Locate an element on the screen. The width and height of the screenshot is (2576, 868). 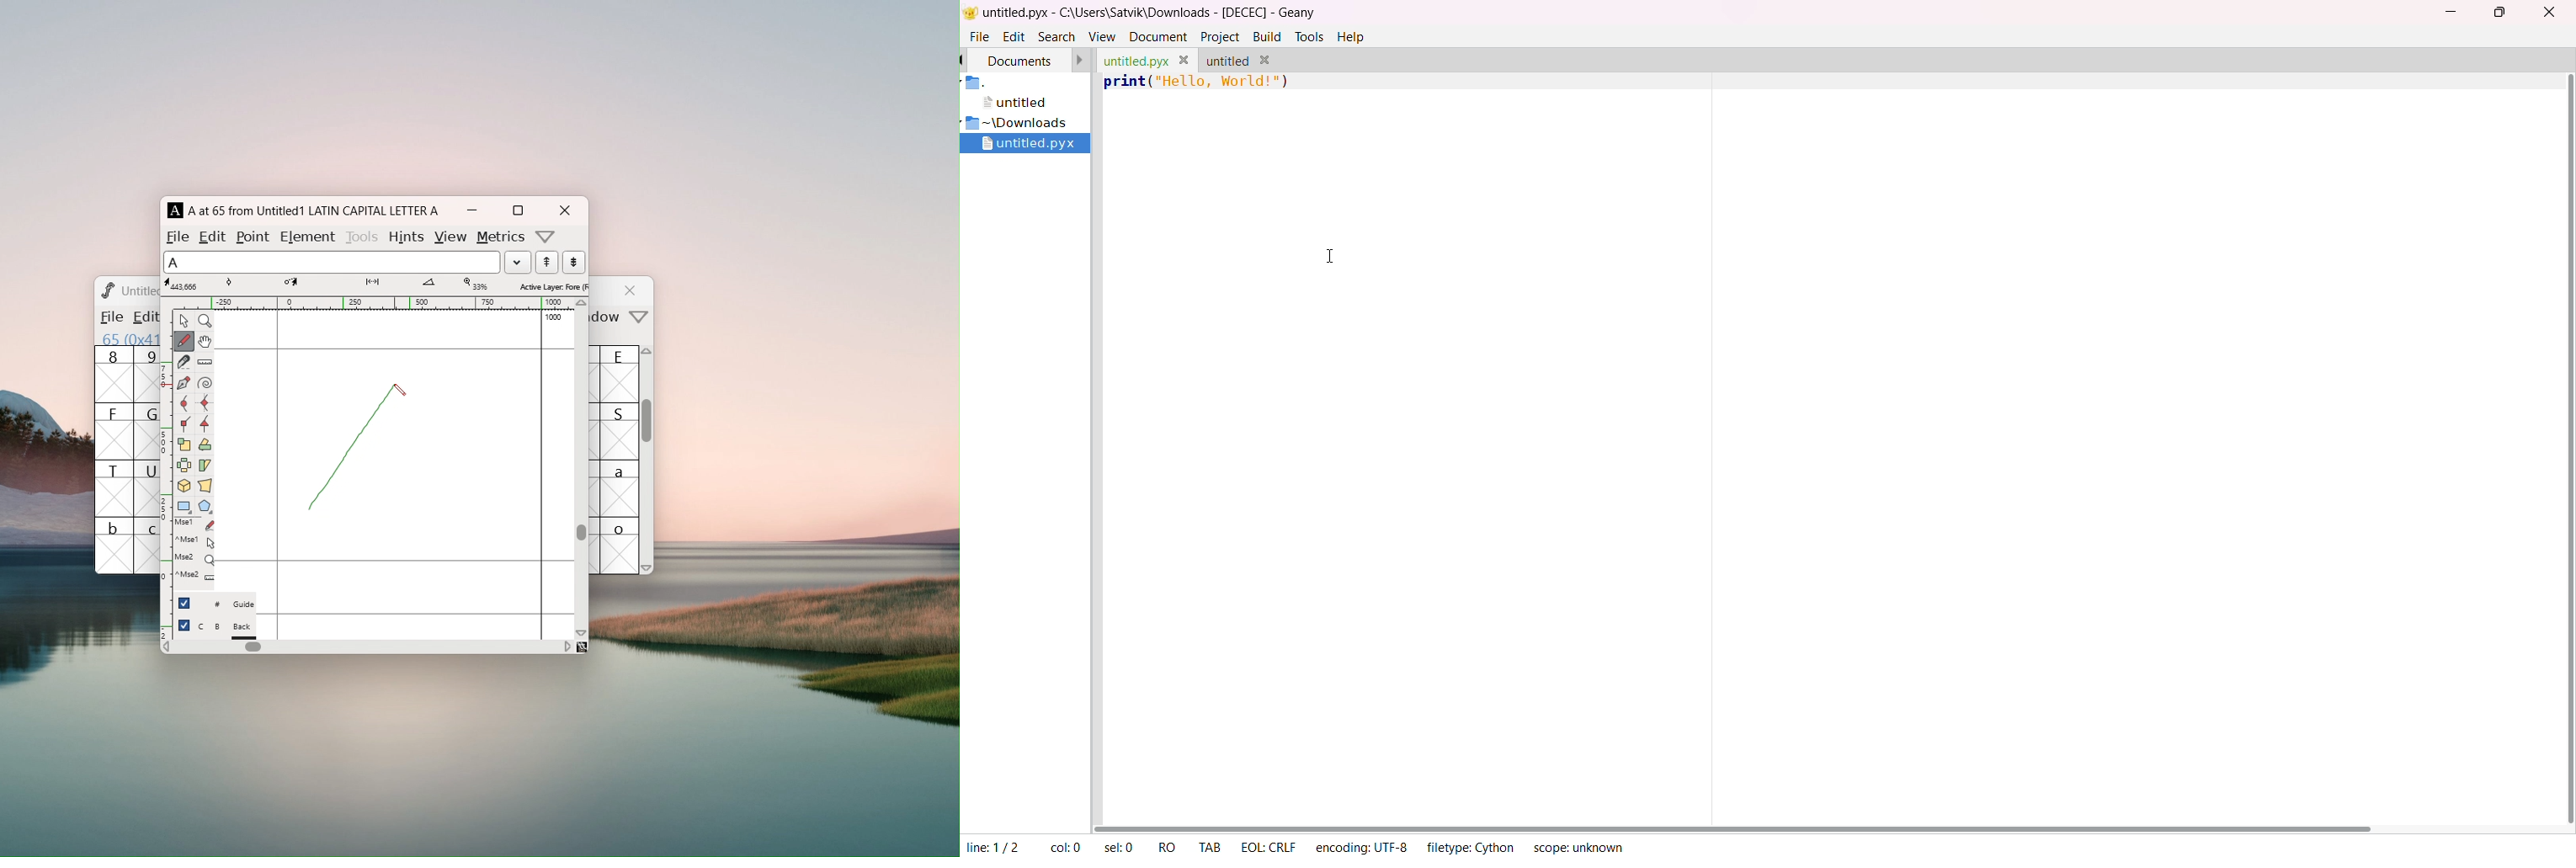
close is located at coordinates (632, 290).